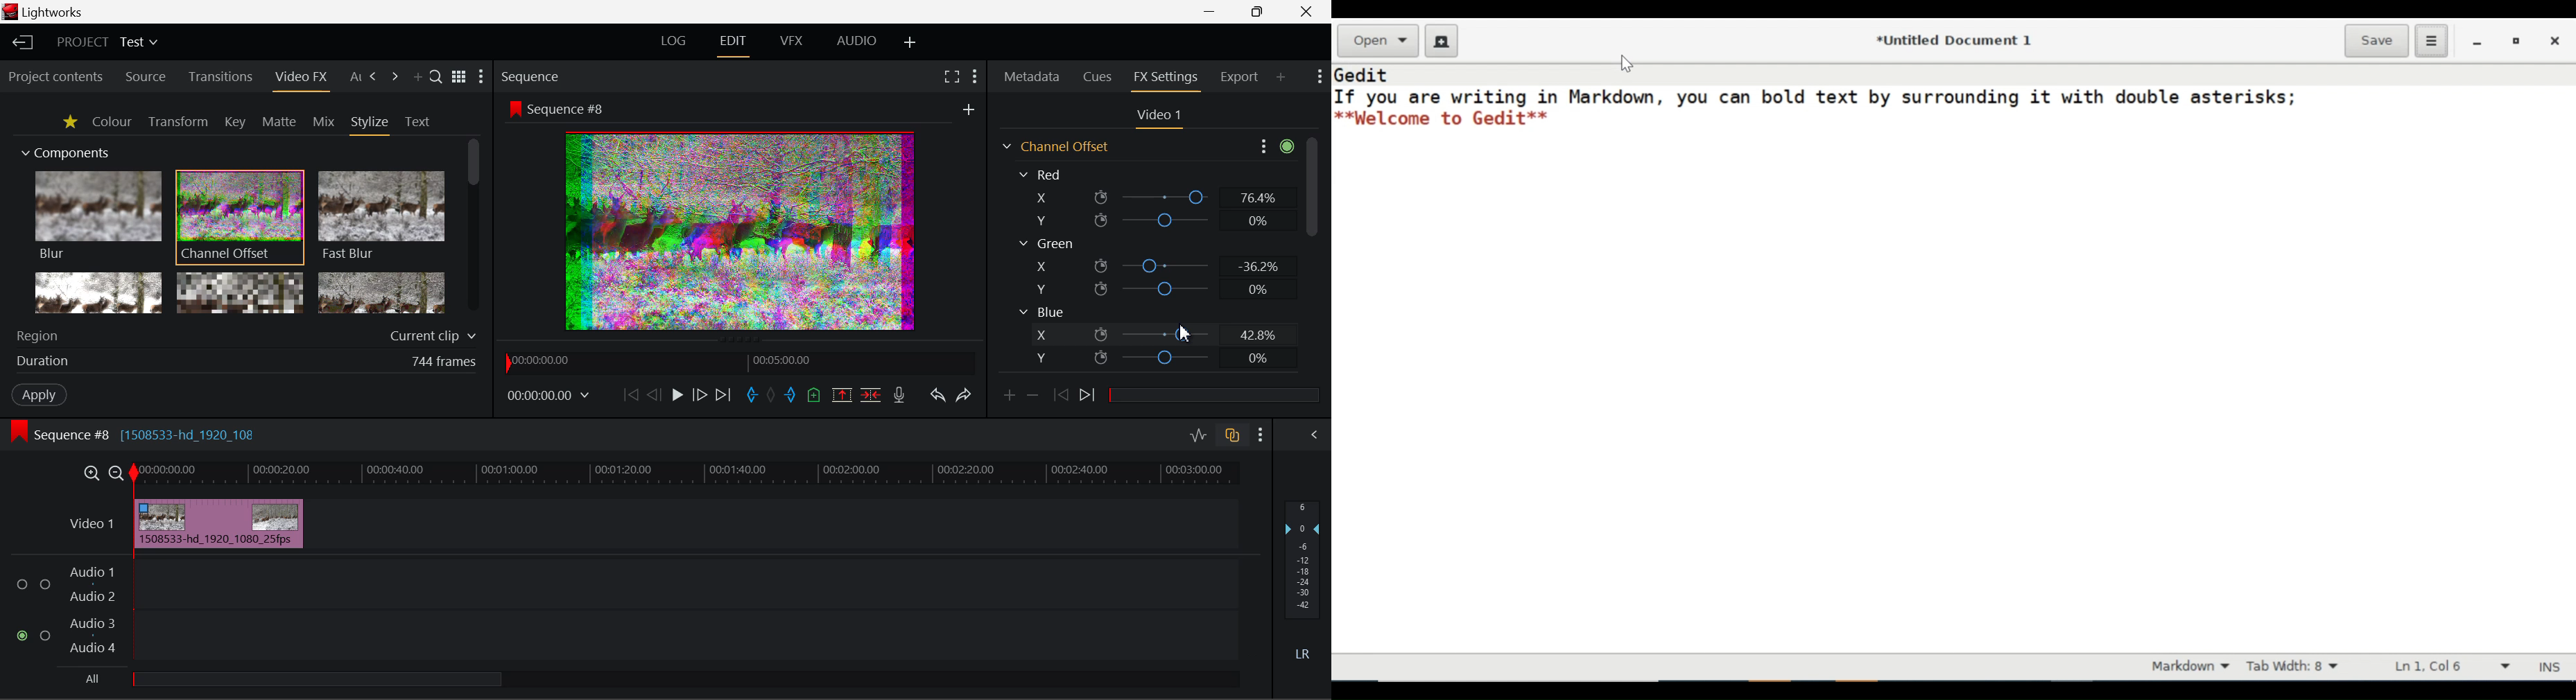 The image size is (2576, 700). Describe the element at coordinates (1097, 76) in the screenshot. I see `Cues` at that location.